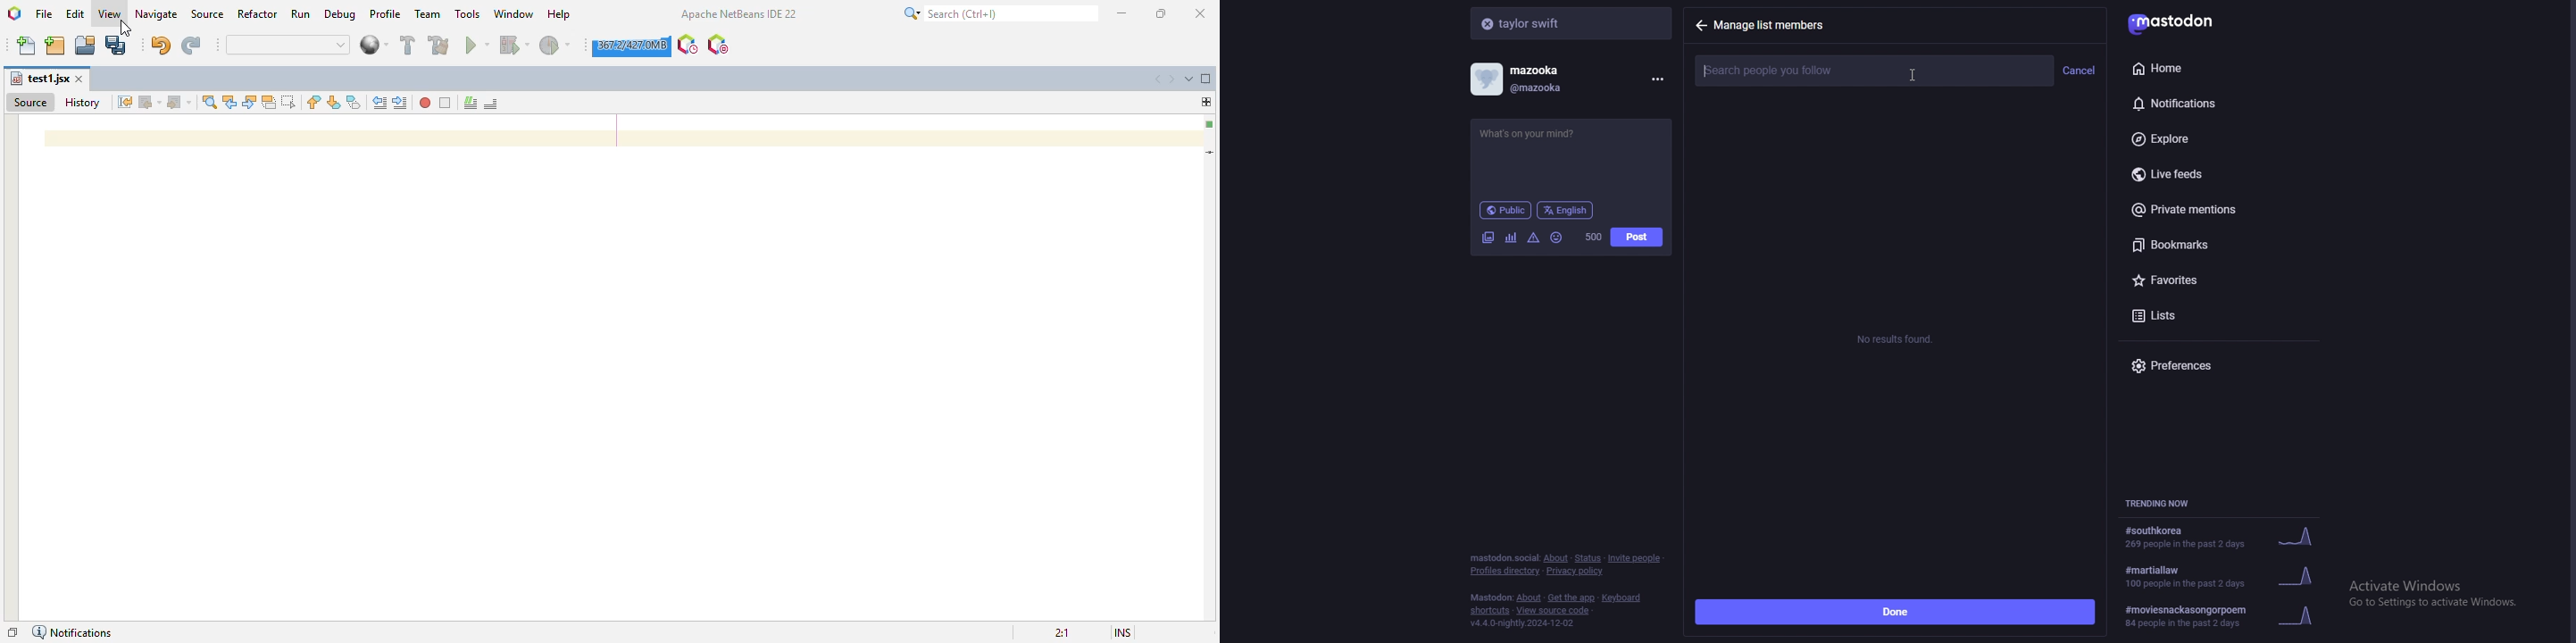 The height and width of the screenshot is (644, 2576). What do you see at coordinates (1895, 613) in the screenshot?
I see `done` at bounding box center [1895, 613].